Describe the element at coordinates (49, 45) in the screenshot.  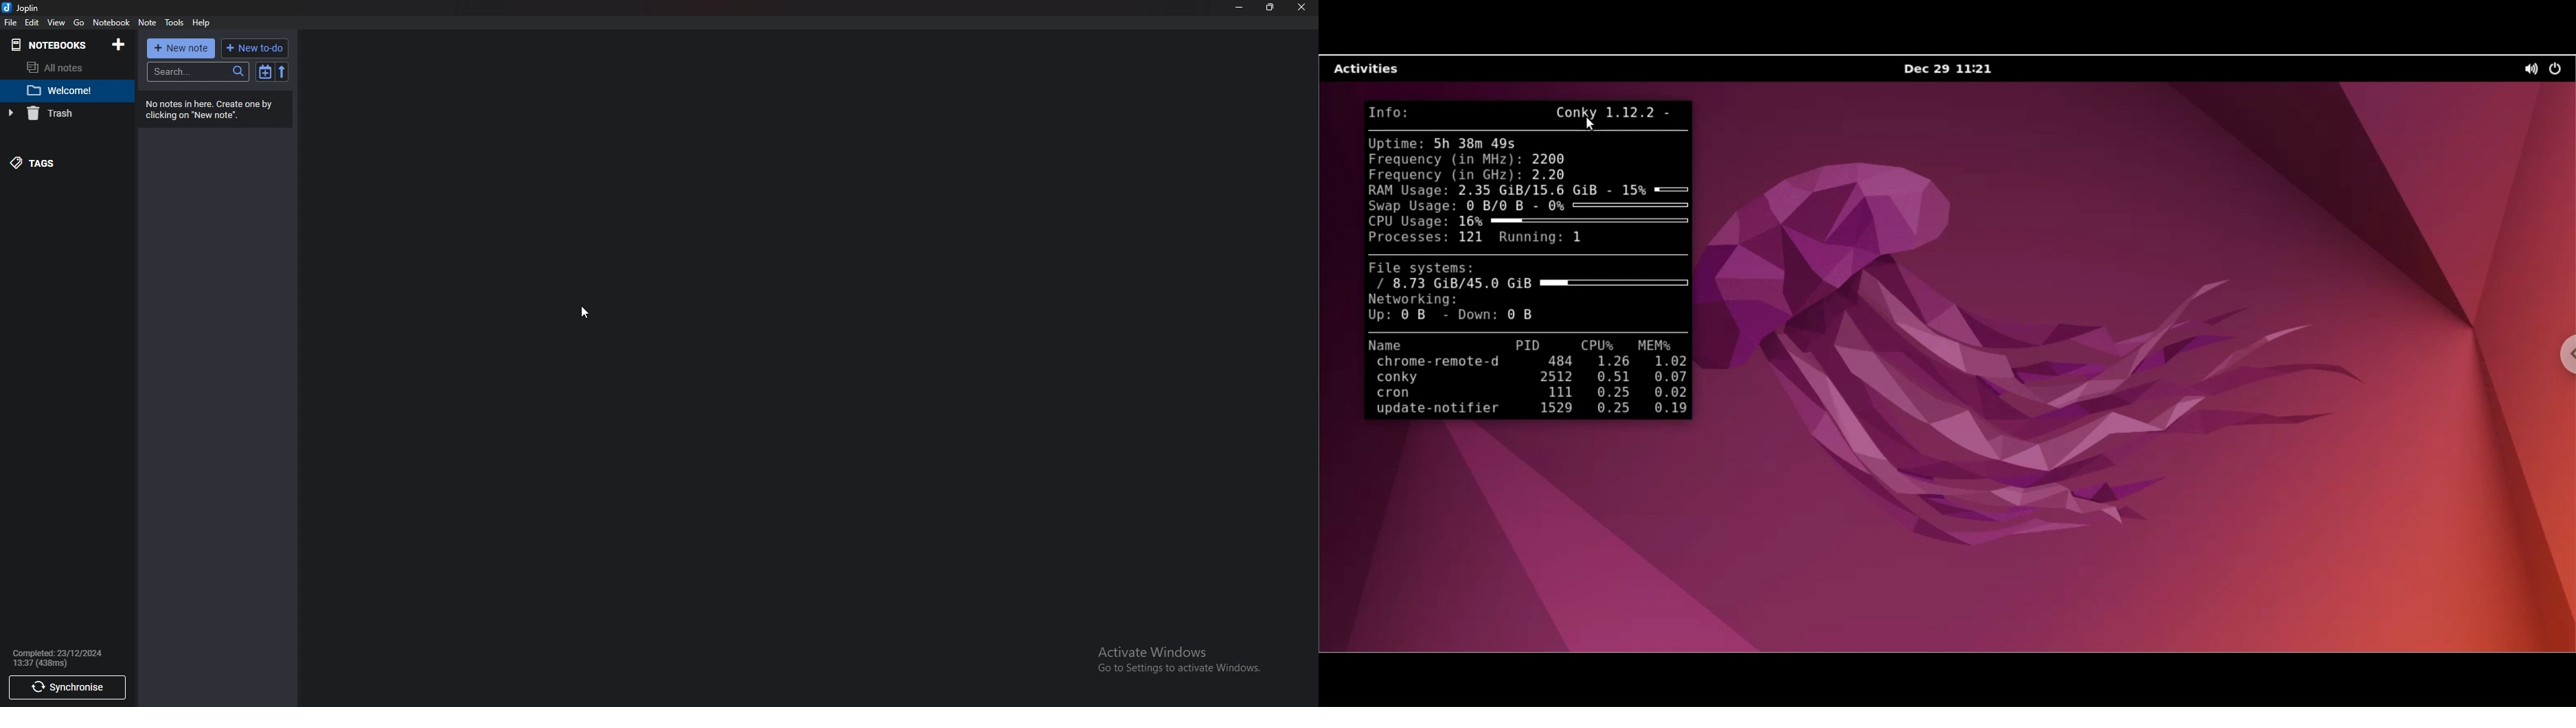
I see `Notebook` at that location.